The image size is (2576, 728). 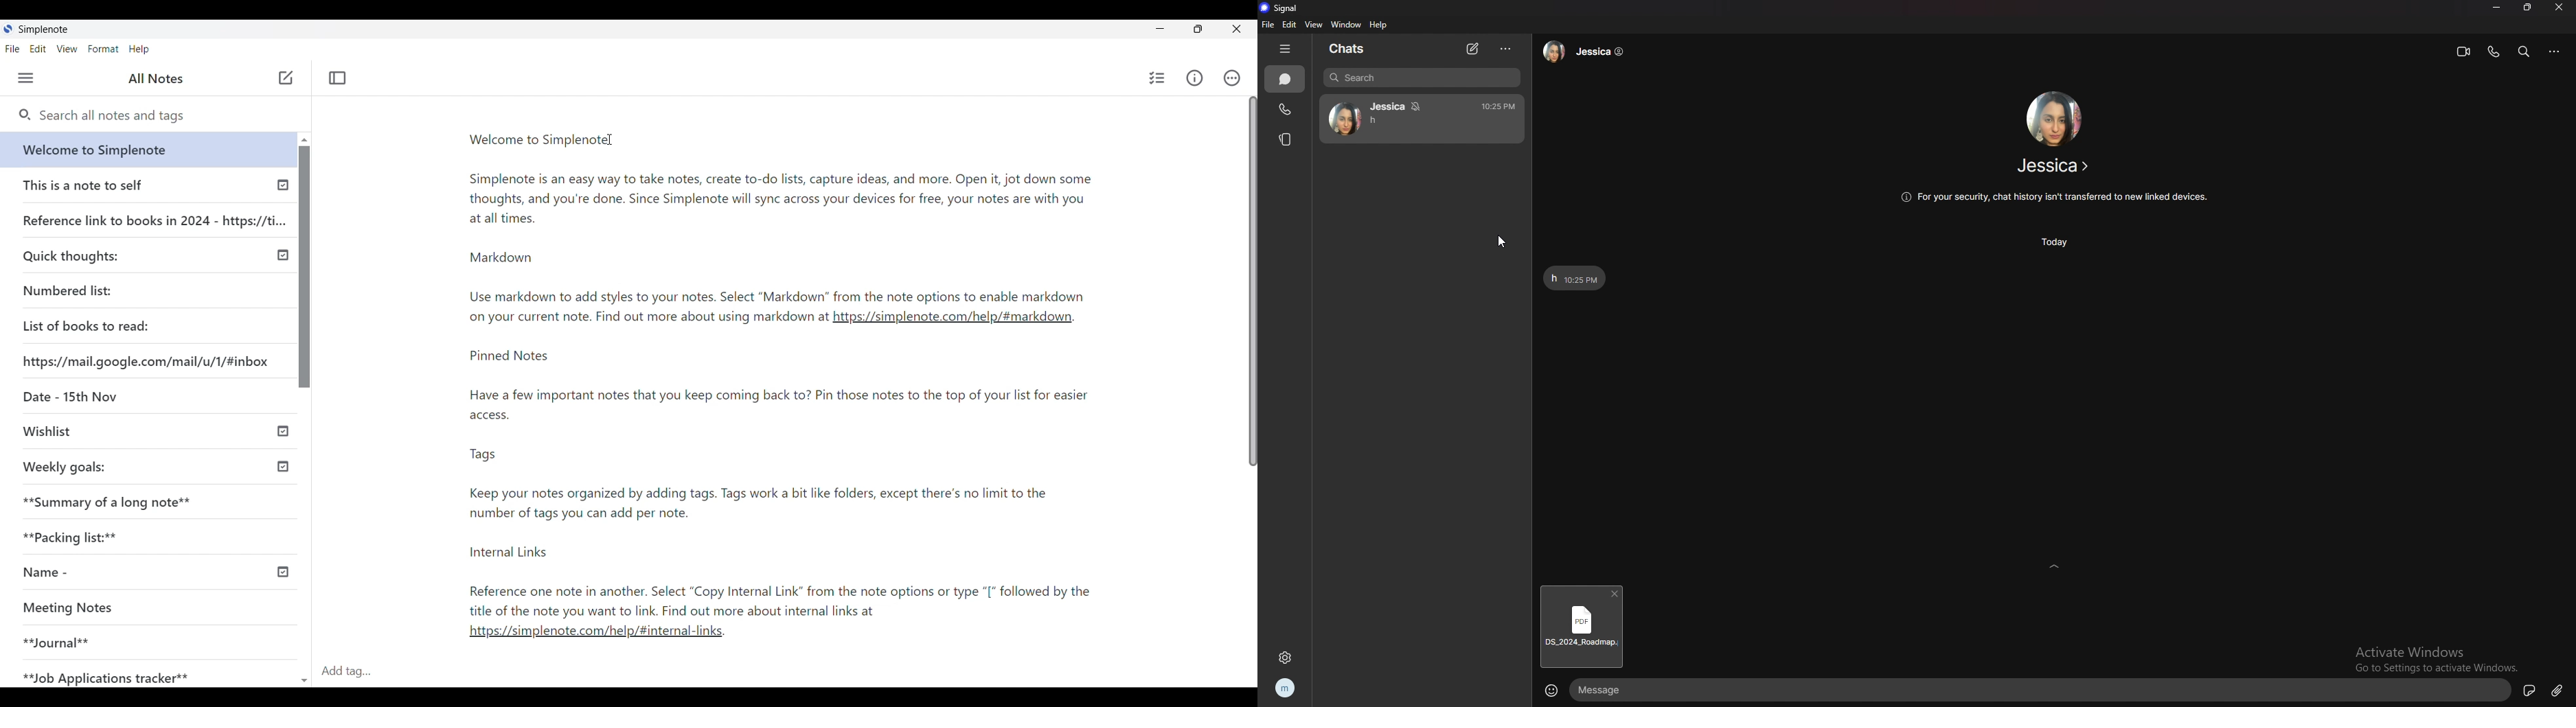 What do you see at coordinates (612, 143) in the screenshot?
I see `cursor` at bounding box center [612, 143].